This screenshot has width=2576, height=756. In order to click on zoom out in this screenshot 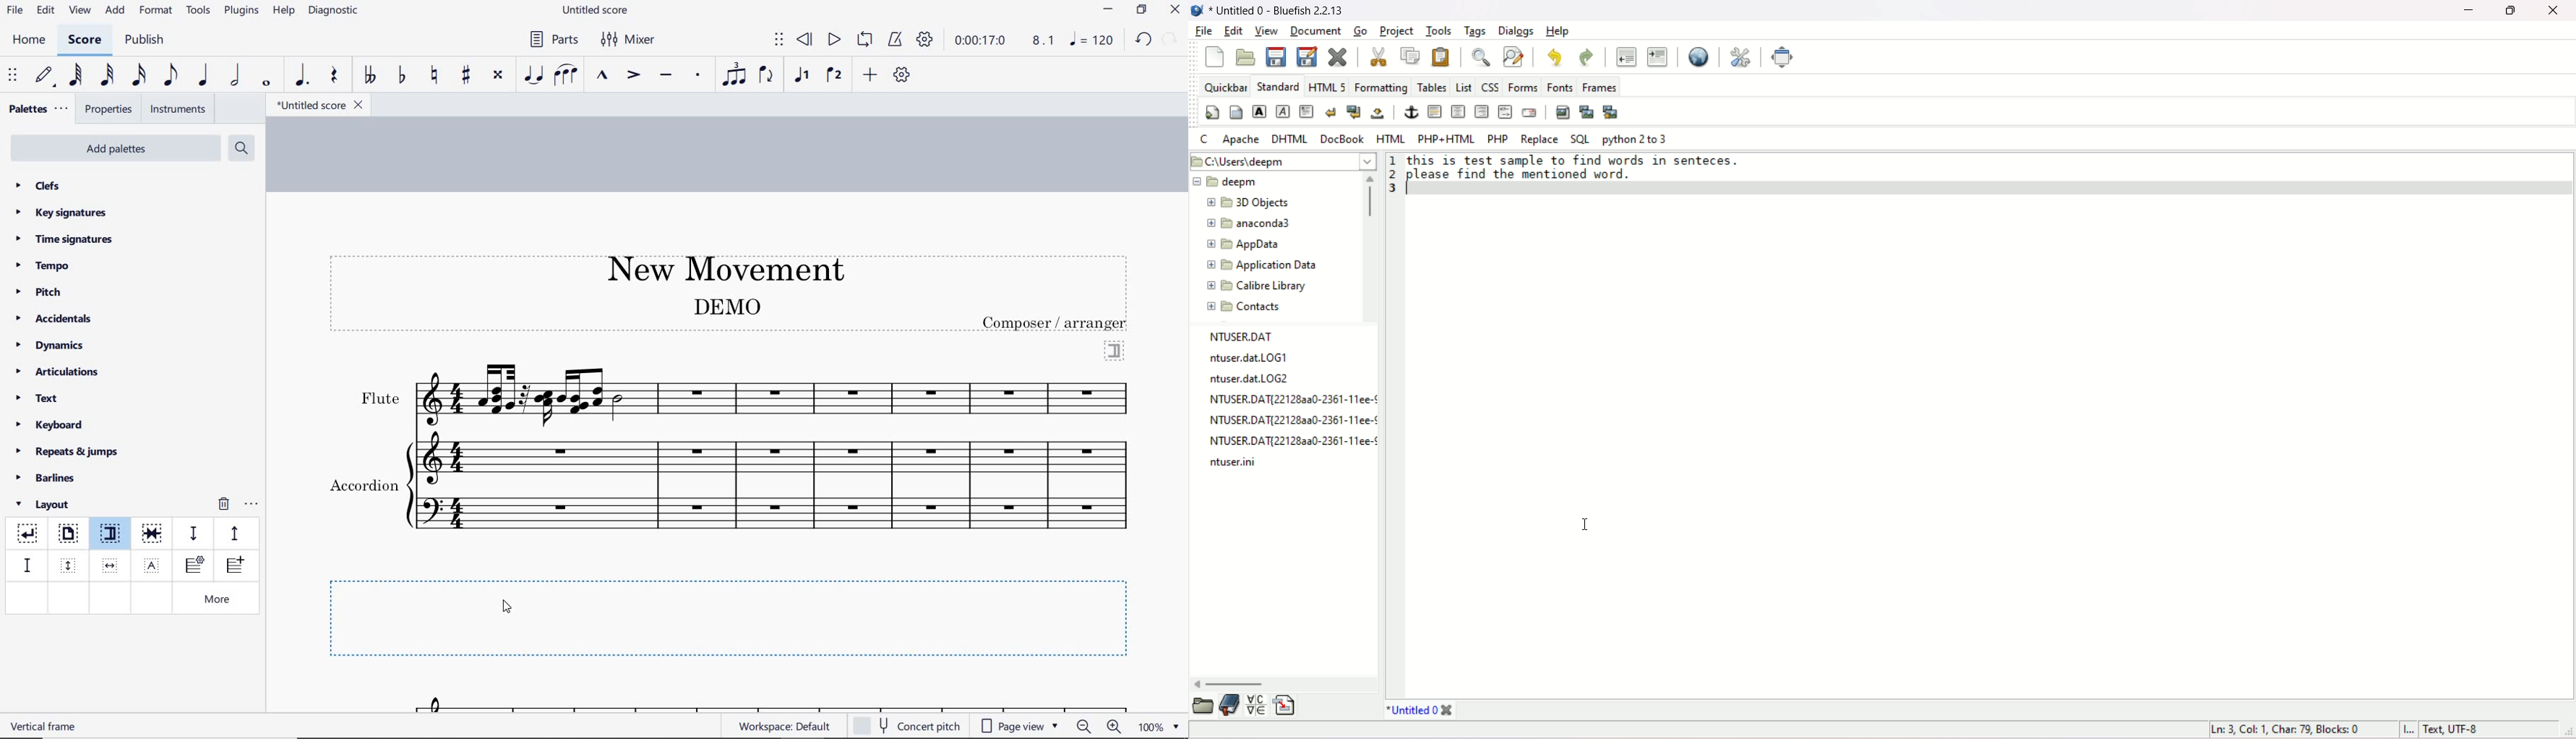, I will do `click(1085, 726)`.